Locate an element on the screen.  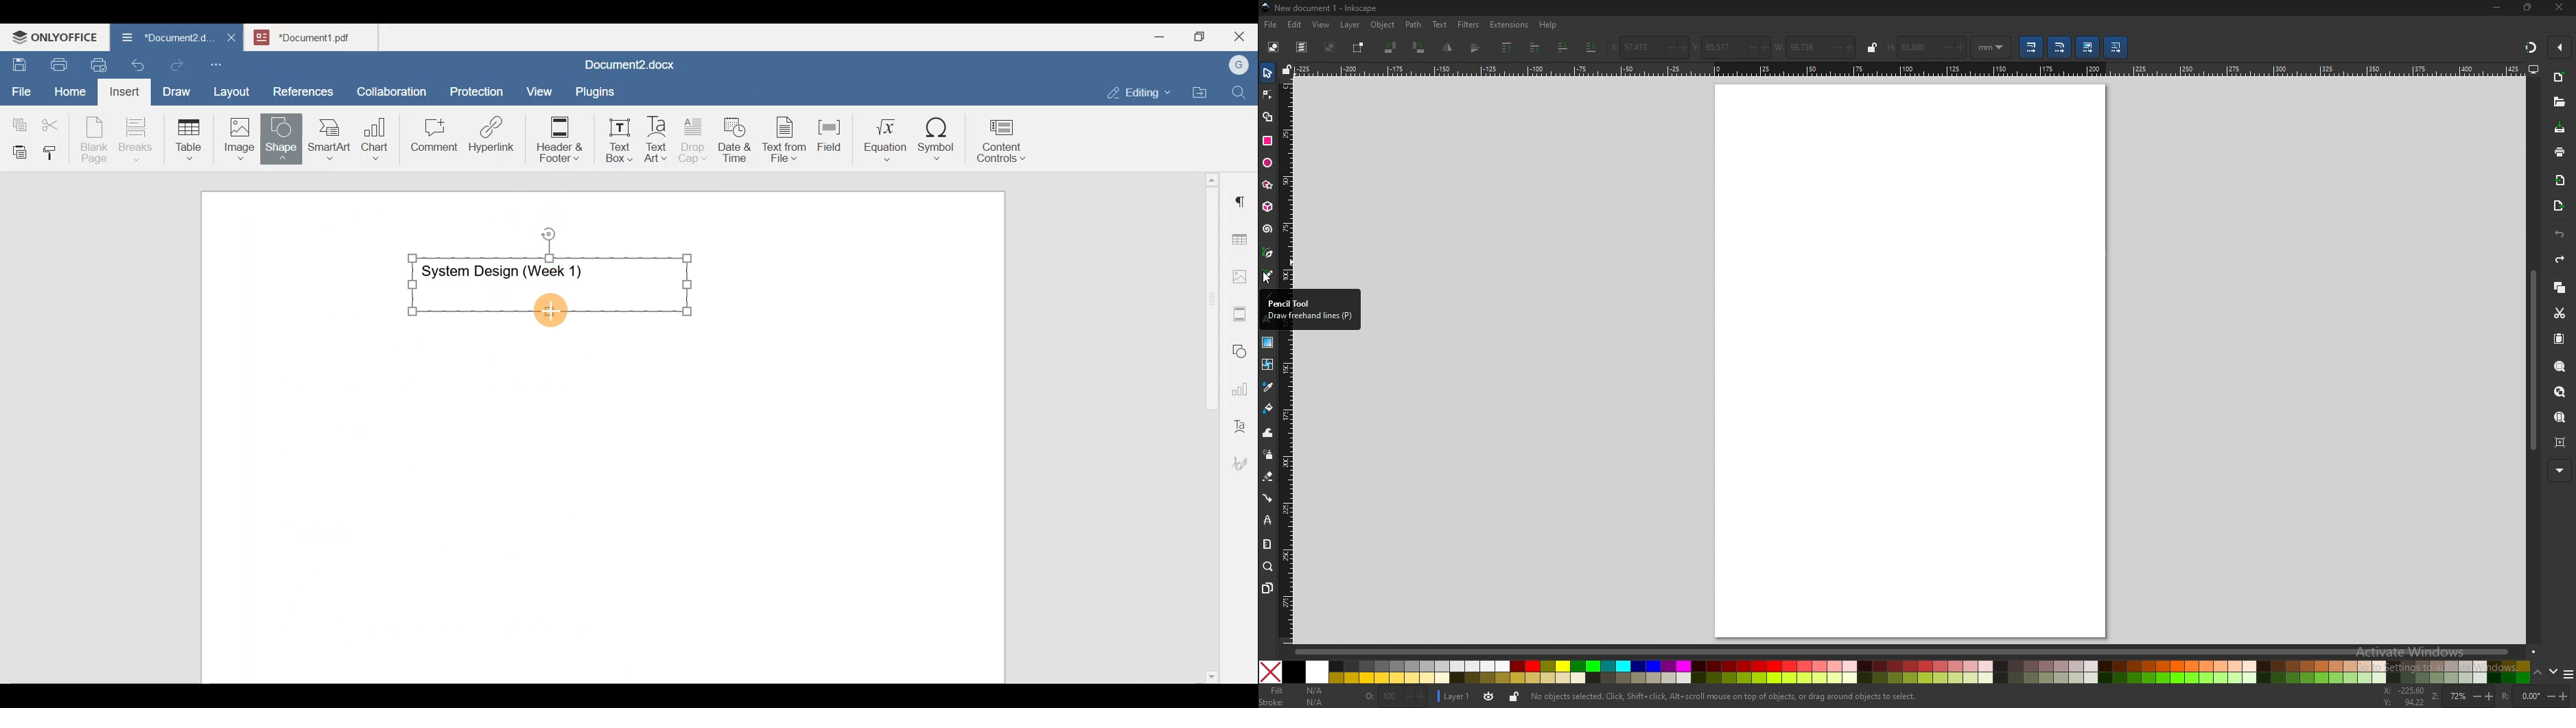
Cursor is located at coordinates (546, 311).